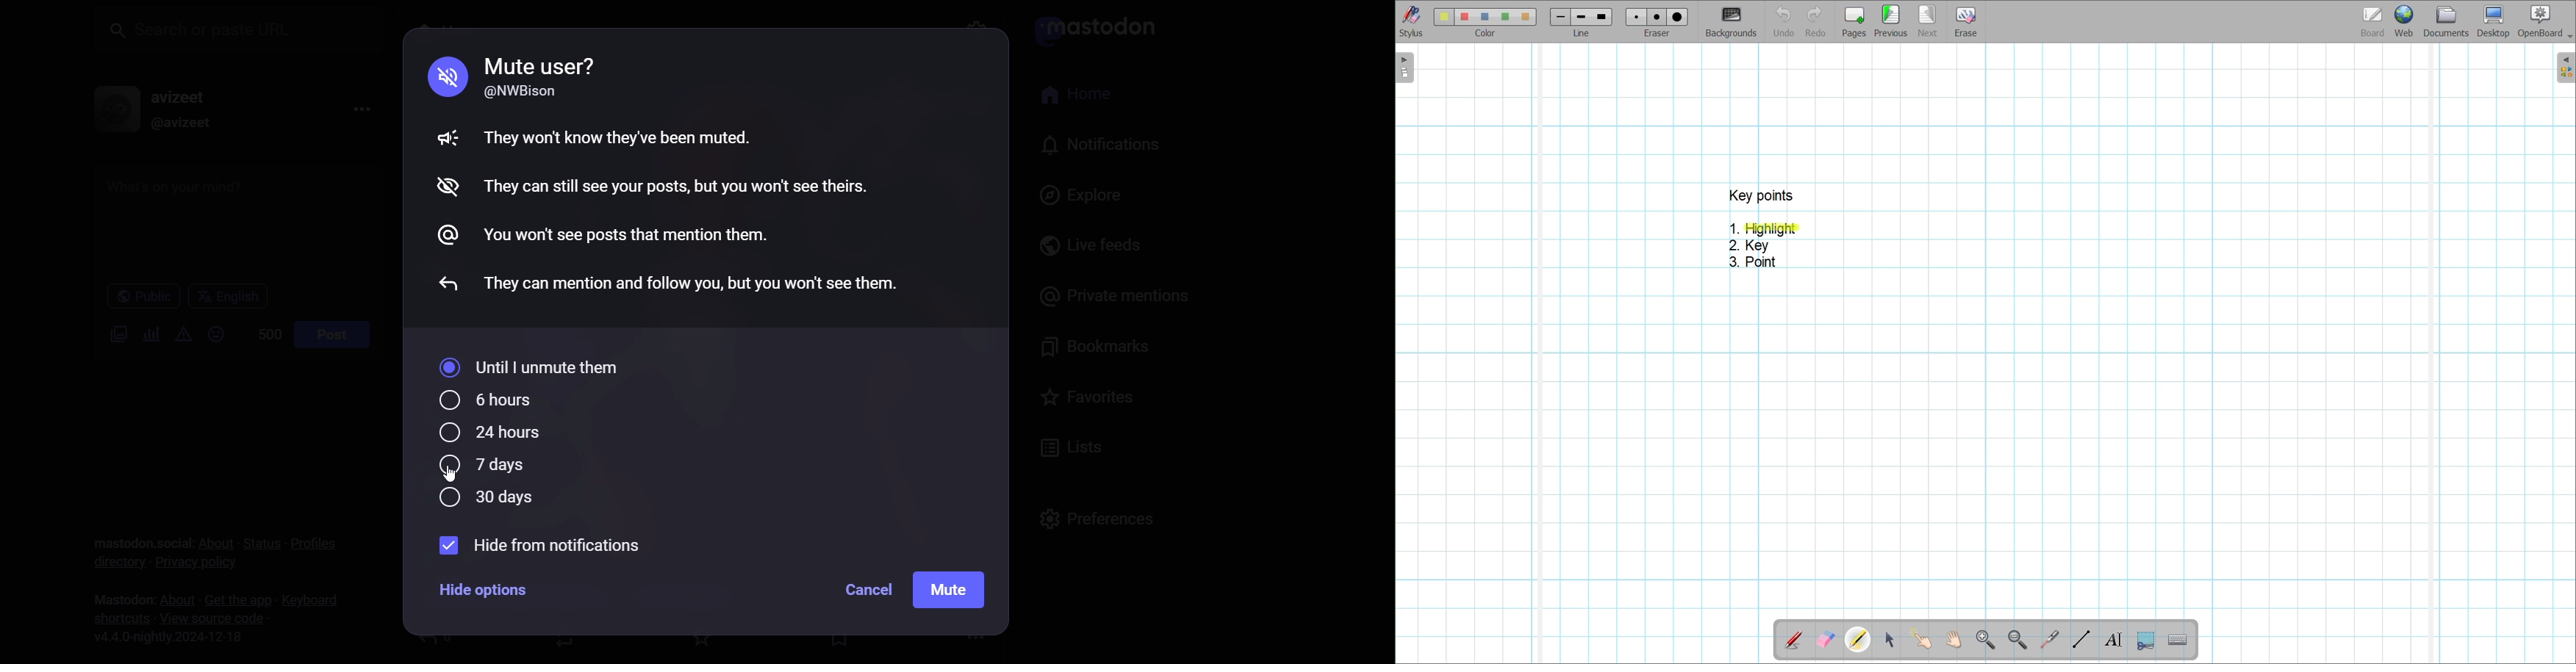 The width and height of the screenshot is (2576, 672). What do you see at coordinates (454, 479) in the screenshot?
I see `cursor` at bounding box center [454, 479].